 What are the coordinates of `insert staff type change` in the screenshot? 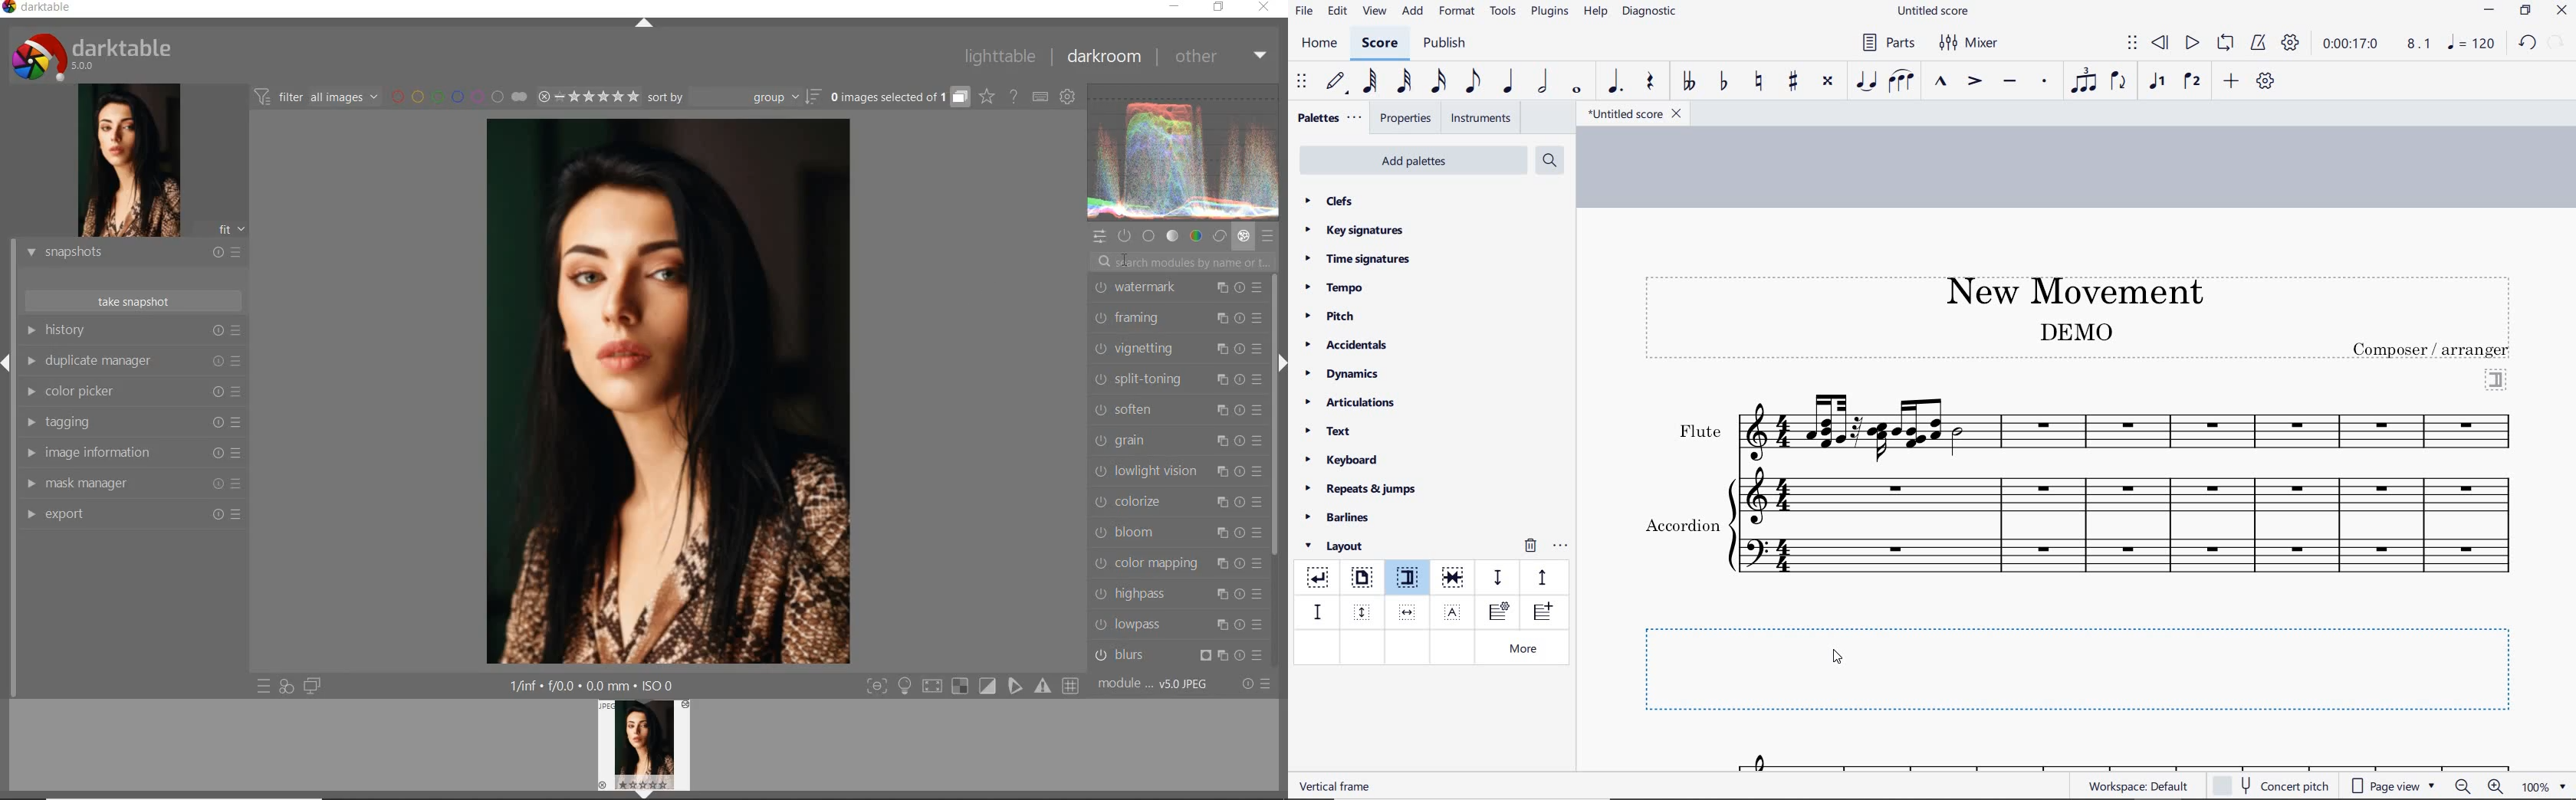 It's located at (1499, 612).